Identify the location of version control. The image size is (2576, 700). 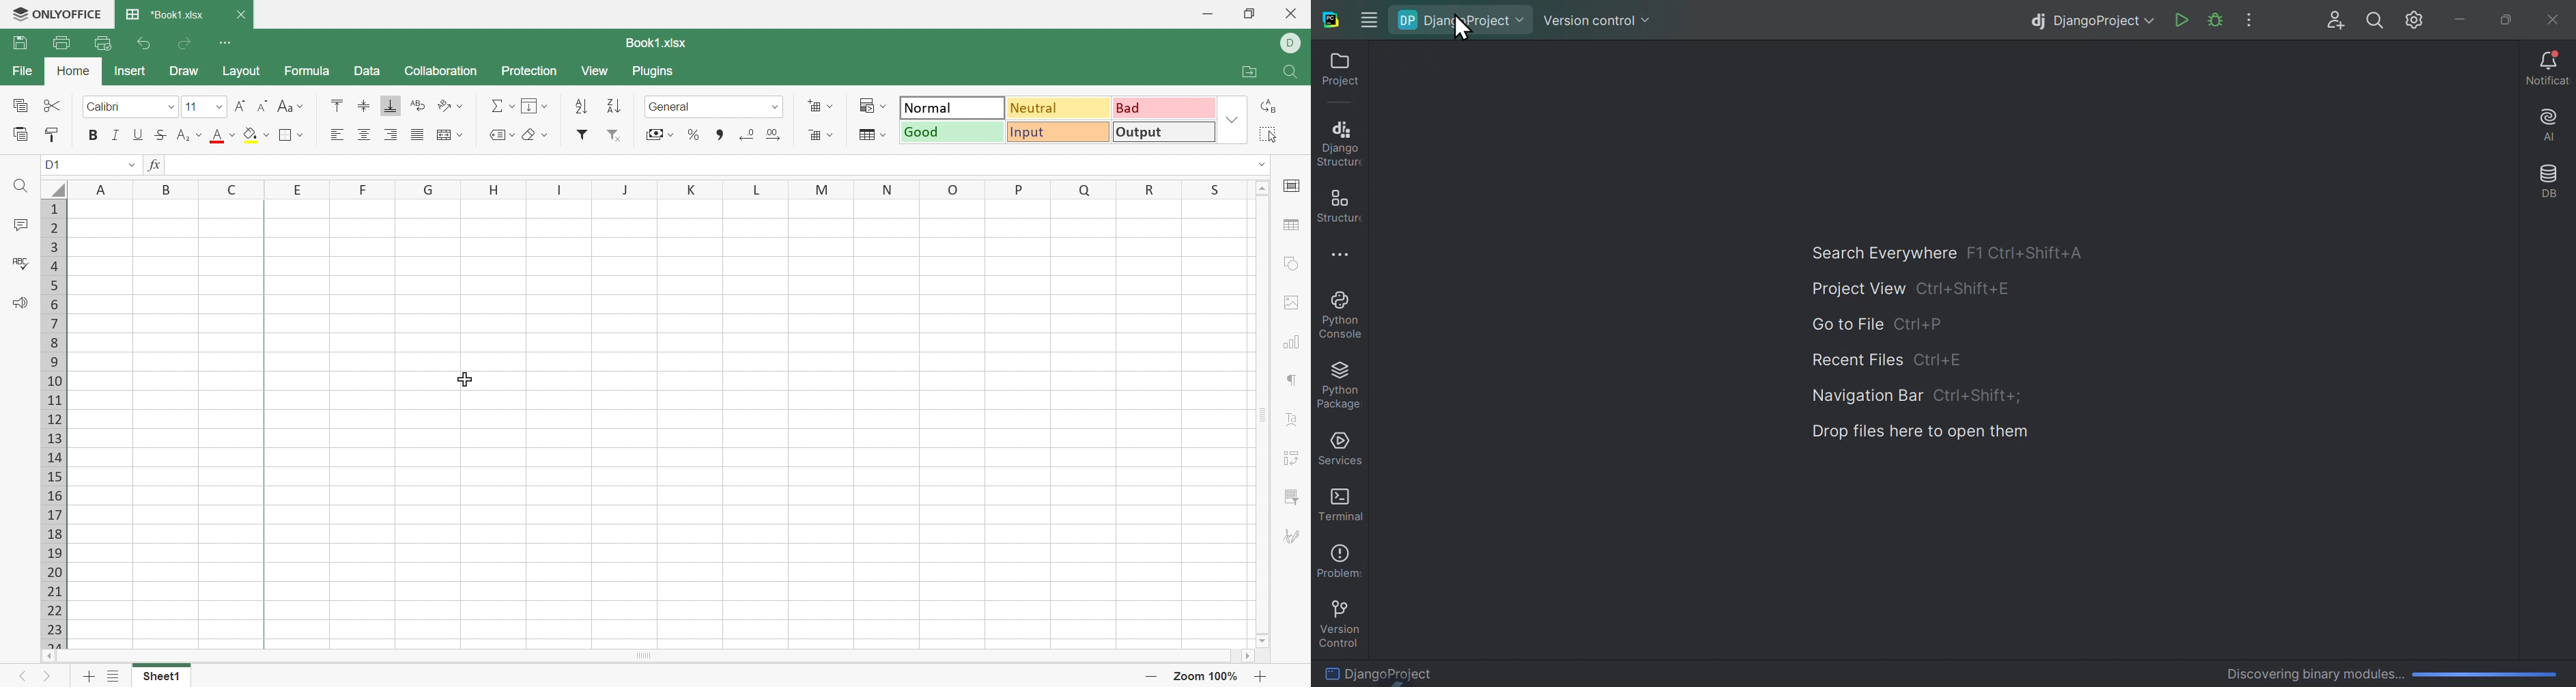
(1339, 620).